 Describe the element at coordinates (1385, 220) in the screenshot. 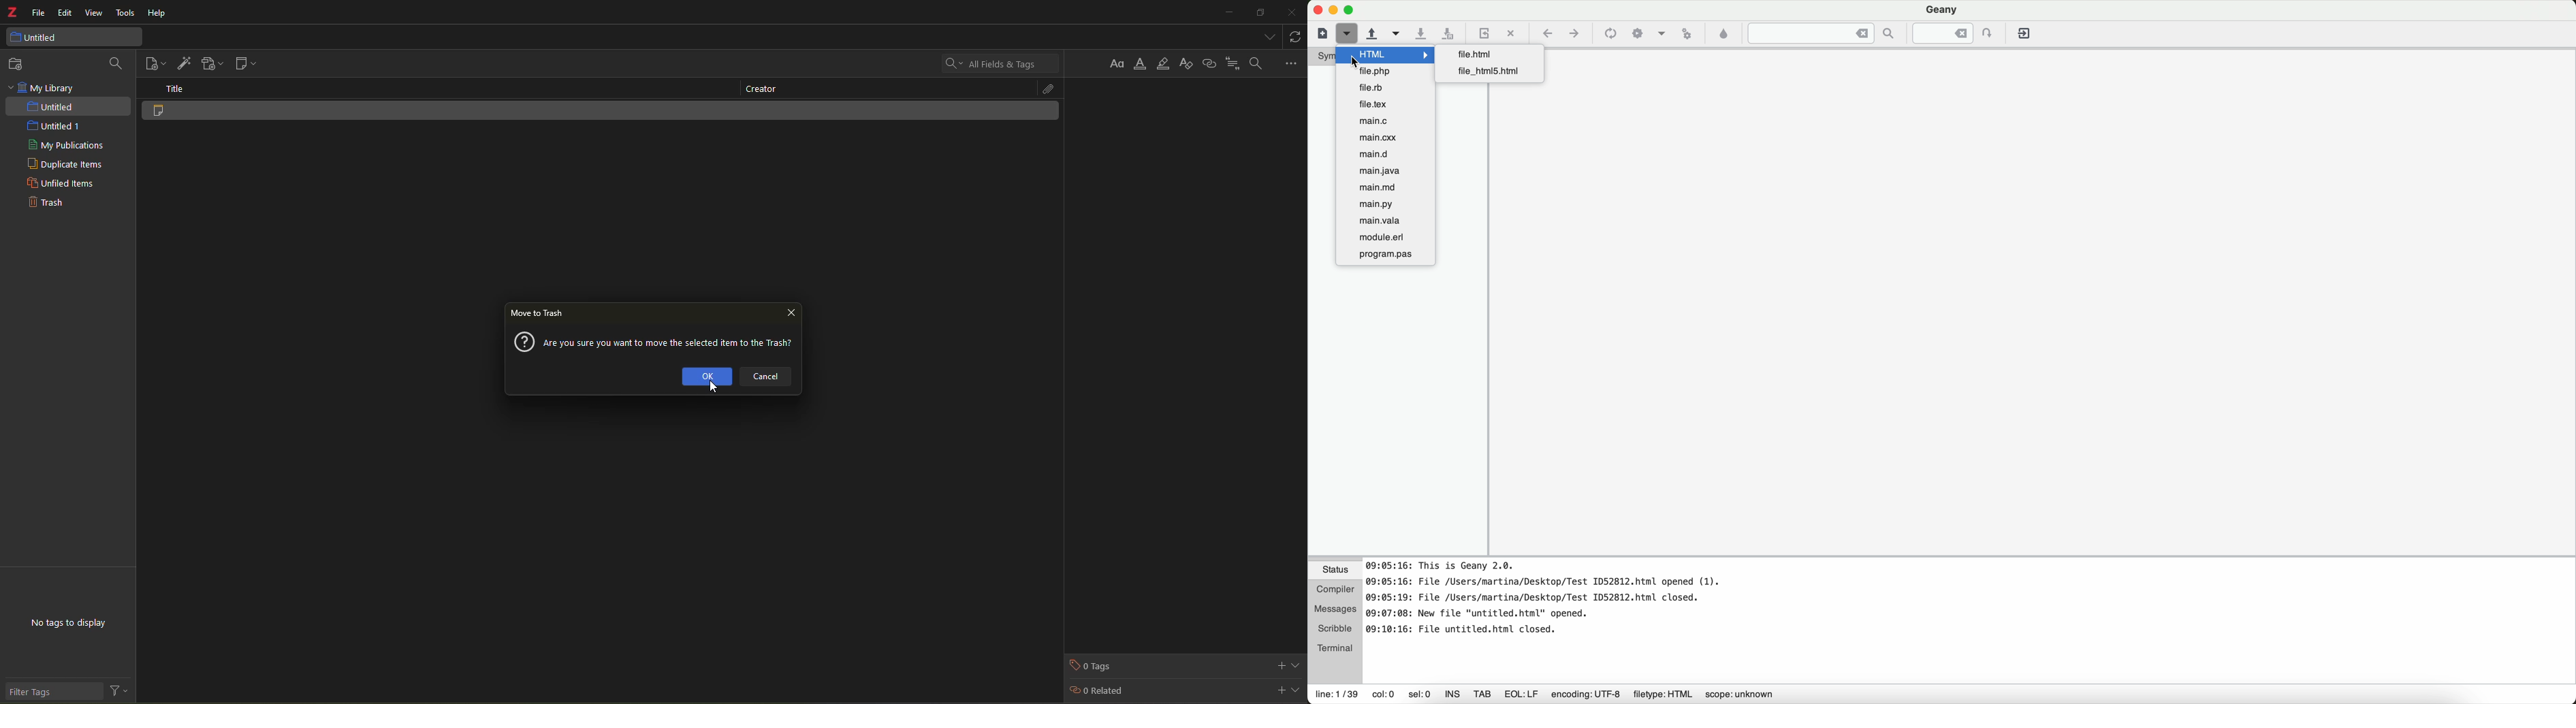

I see `main.vala` at that location.